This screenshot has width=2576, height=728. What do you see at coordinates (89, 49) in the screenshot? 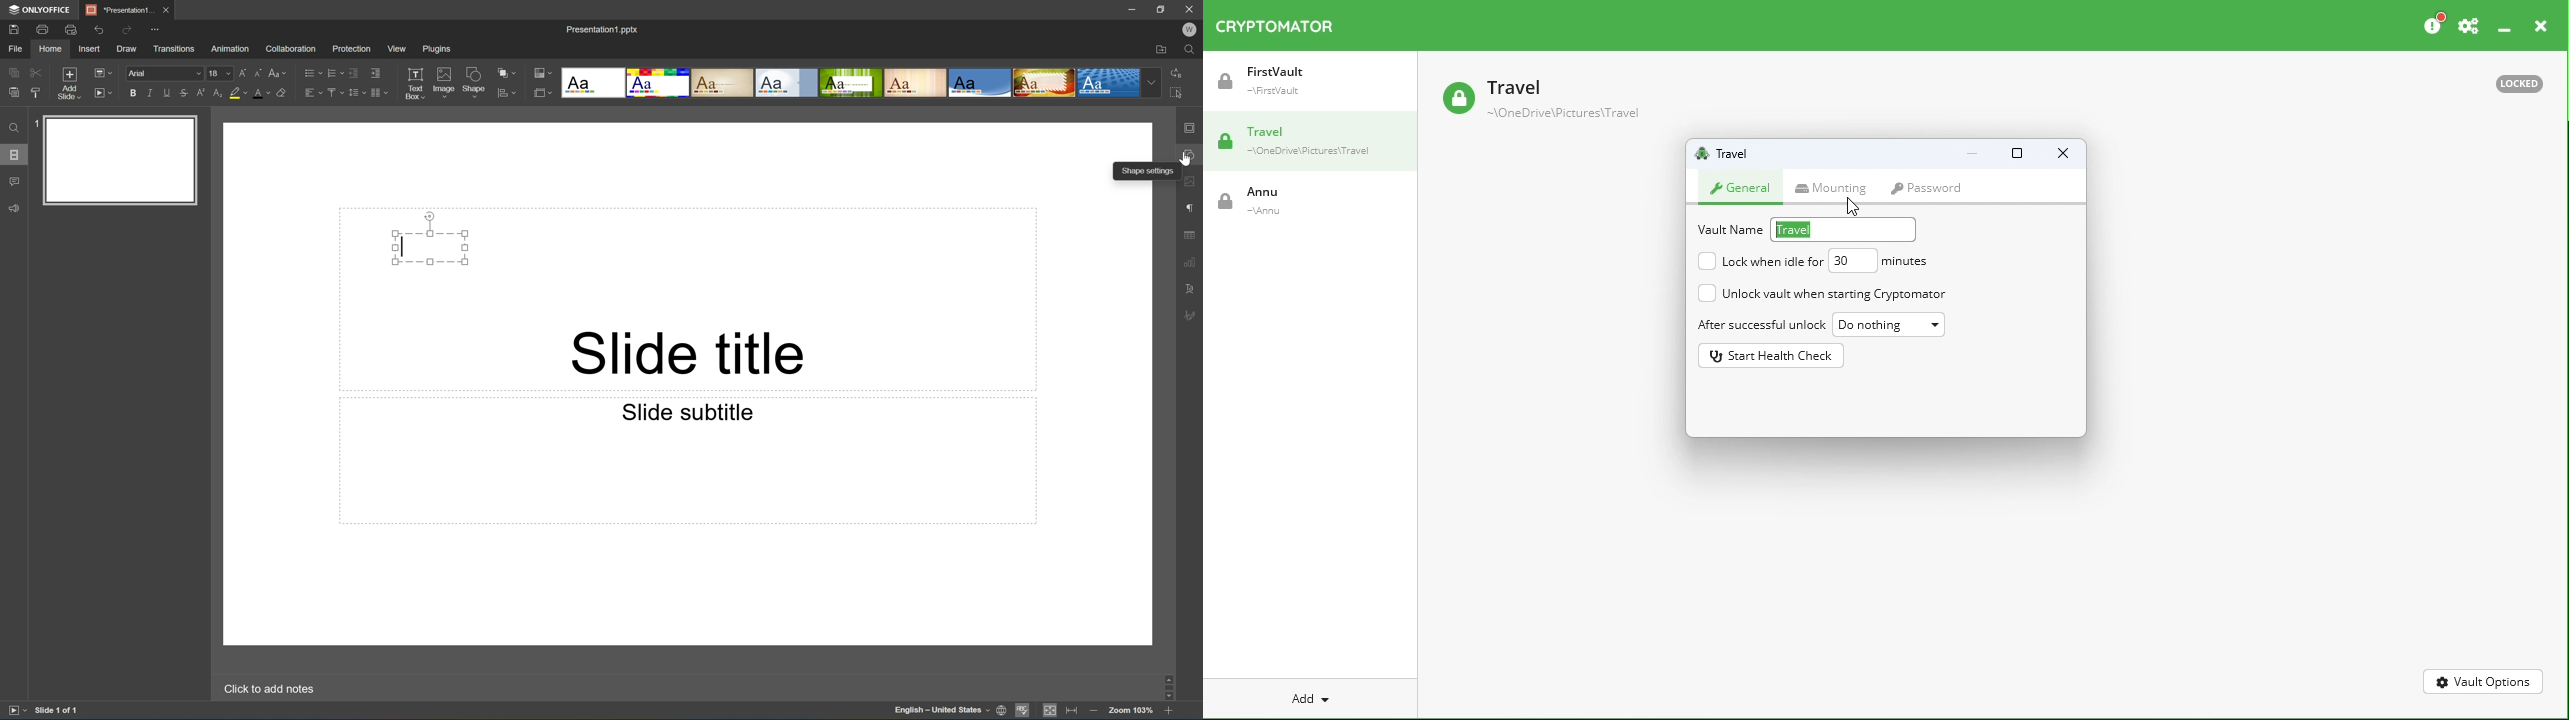
I see `Insert` at bounding box center [89, 49].